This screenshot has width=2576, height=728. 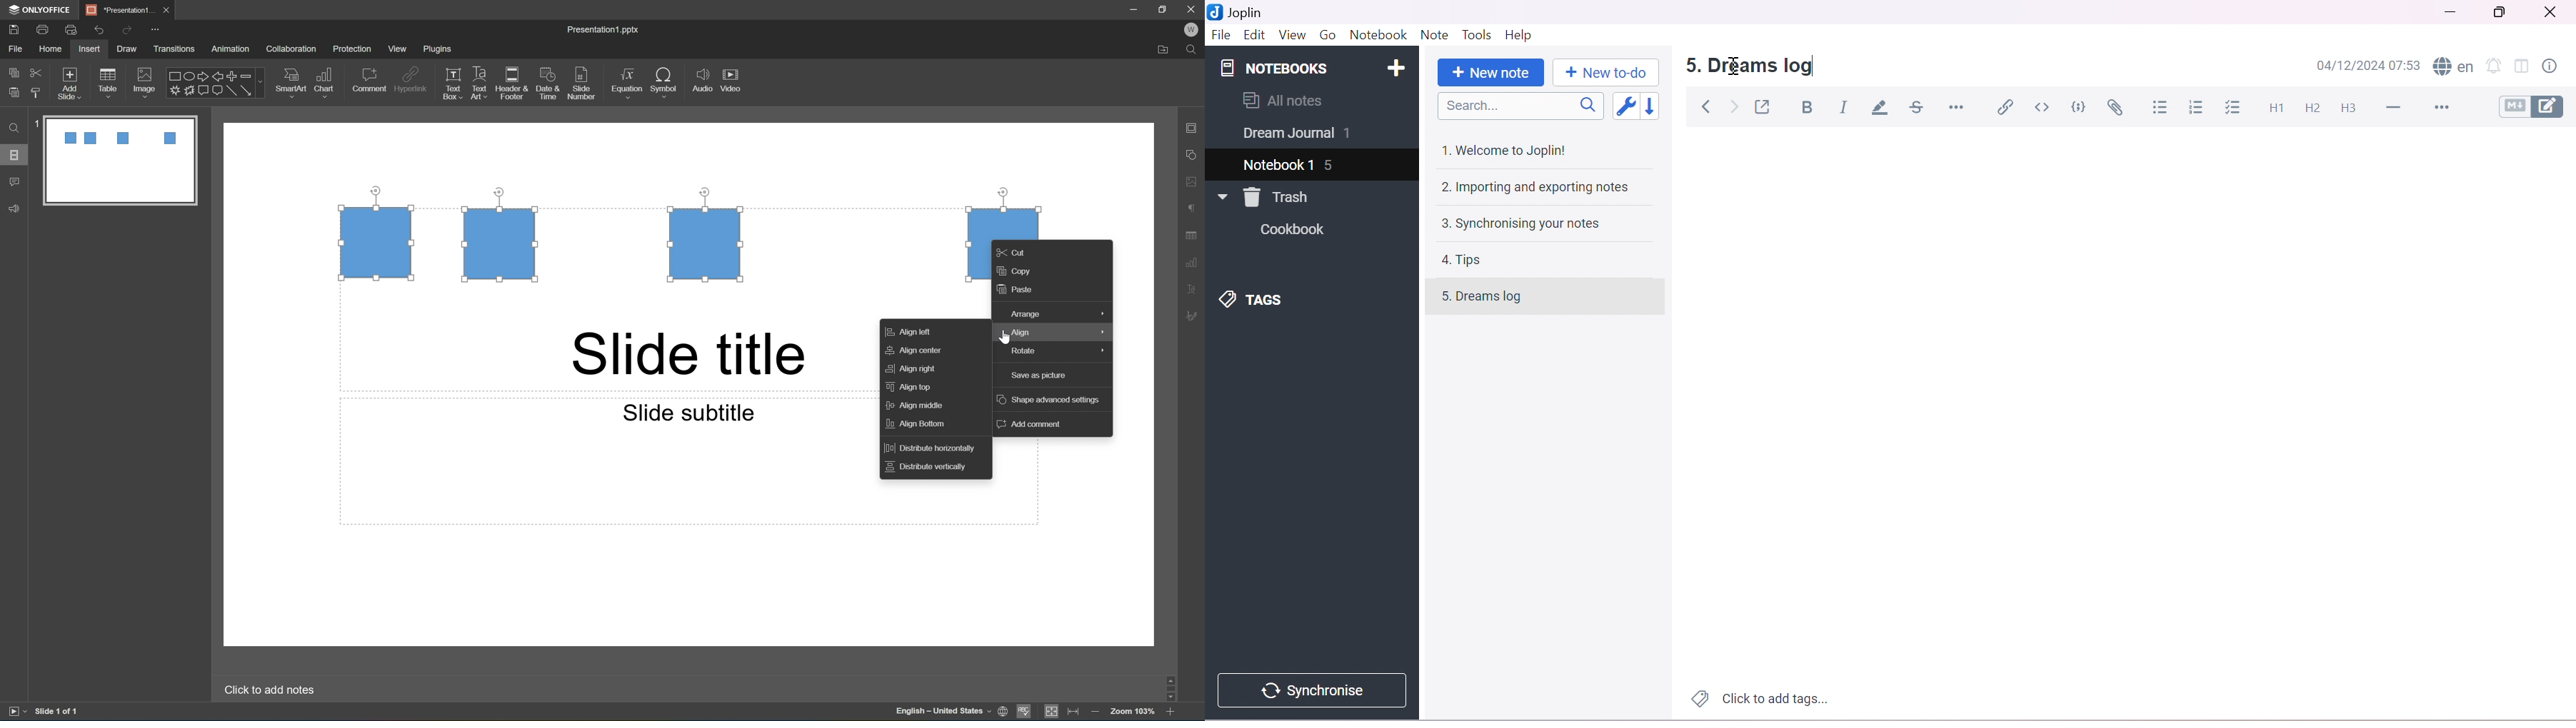 I want to click on 4. Tips, so click(x=1468, y=260).